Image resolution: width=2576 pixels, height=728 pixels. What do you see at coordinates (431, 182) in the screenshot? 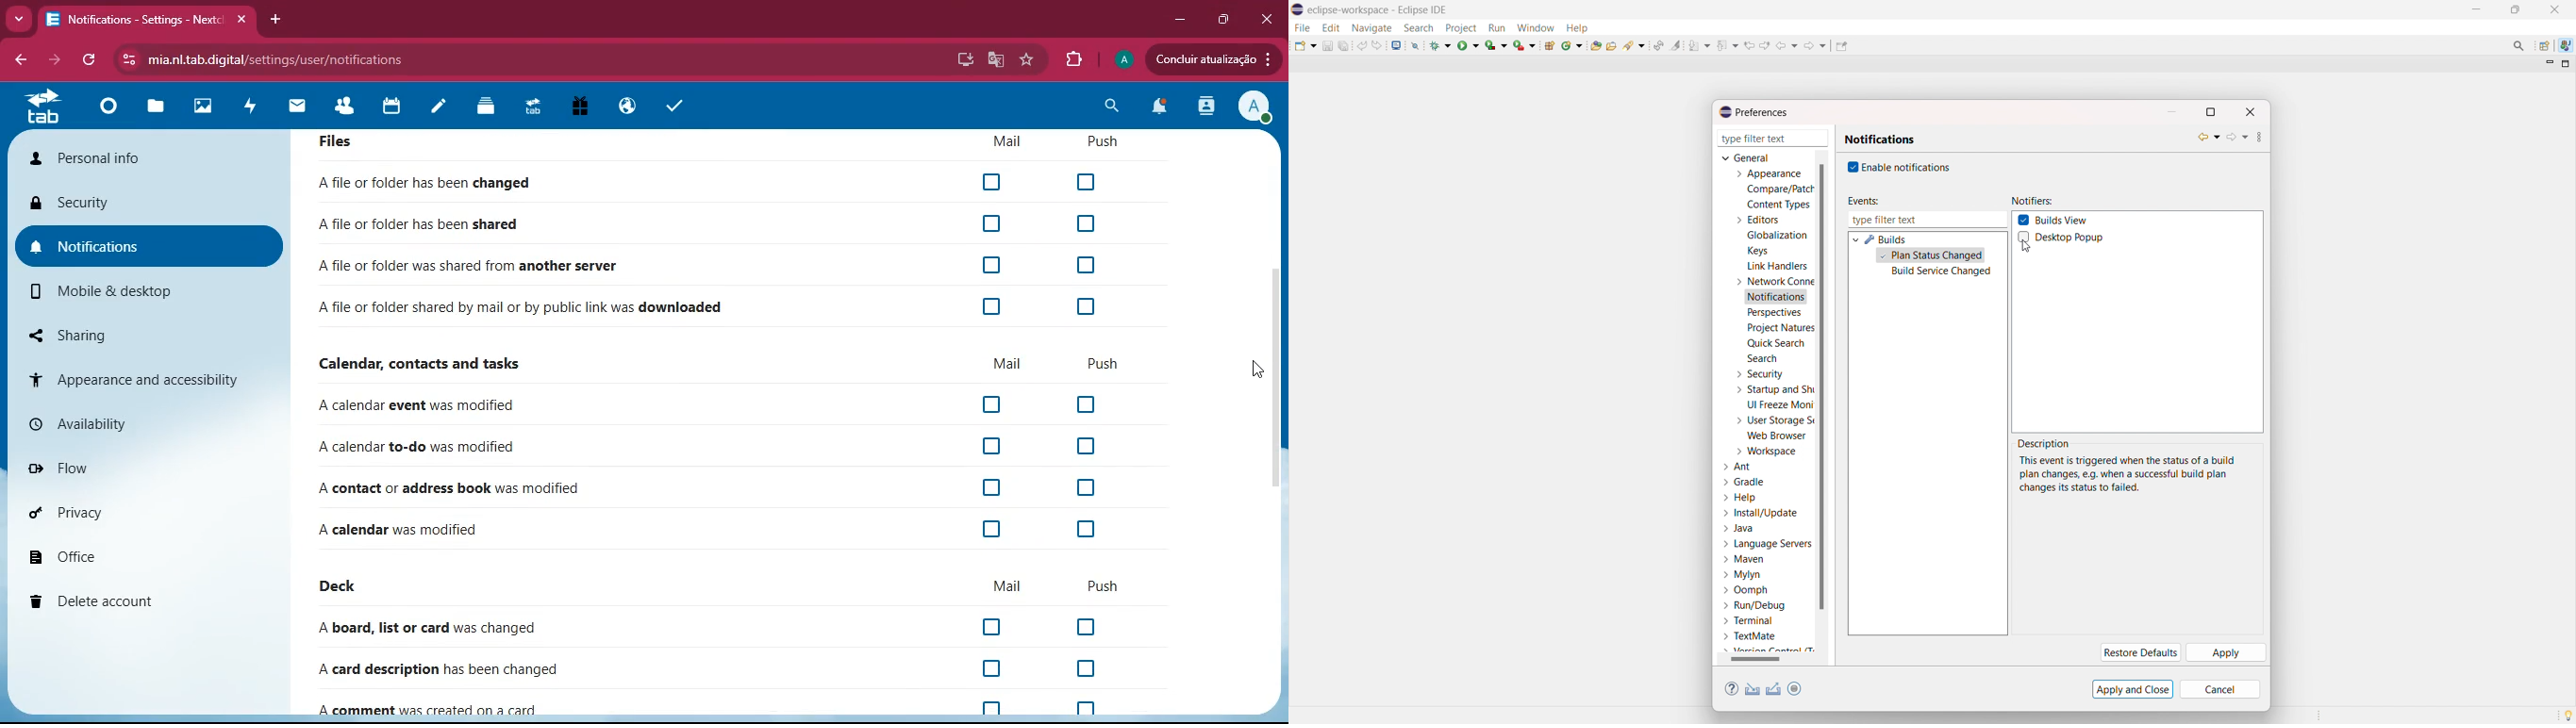
I see `file changed` at bounding box center [431, 182].